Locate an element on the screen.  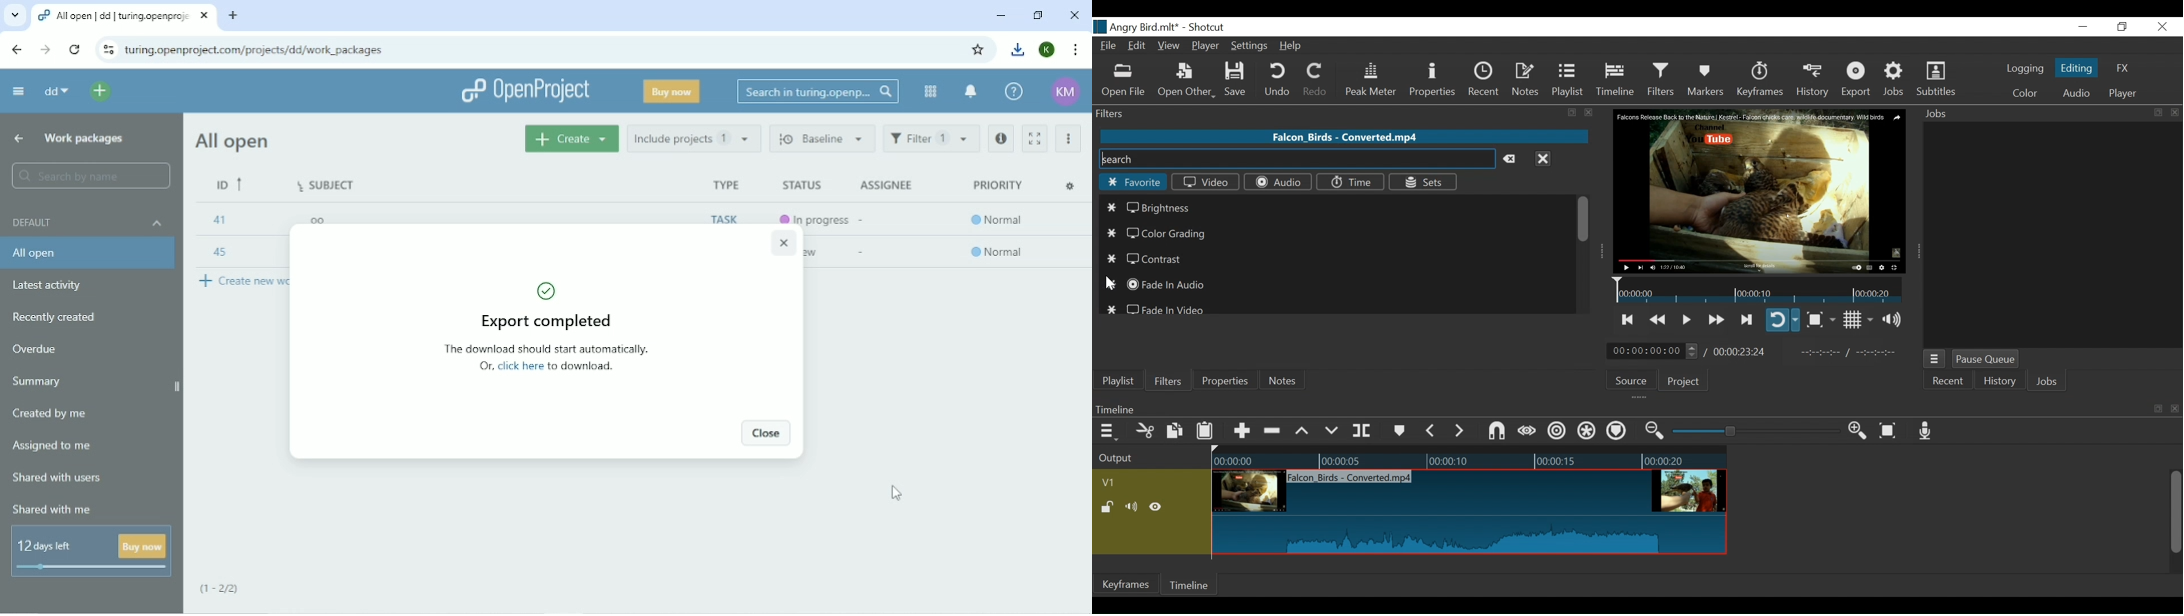
Toggle player looping is located at coordinates (1783, 320).